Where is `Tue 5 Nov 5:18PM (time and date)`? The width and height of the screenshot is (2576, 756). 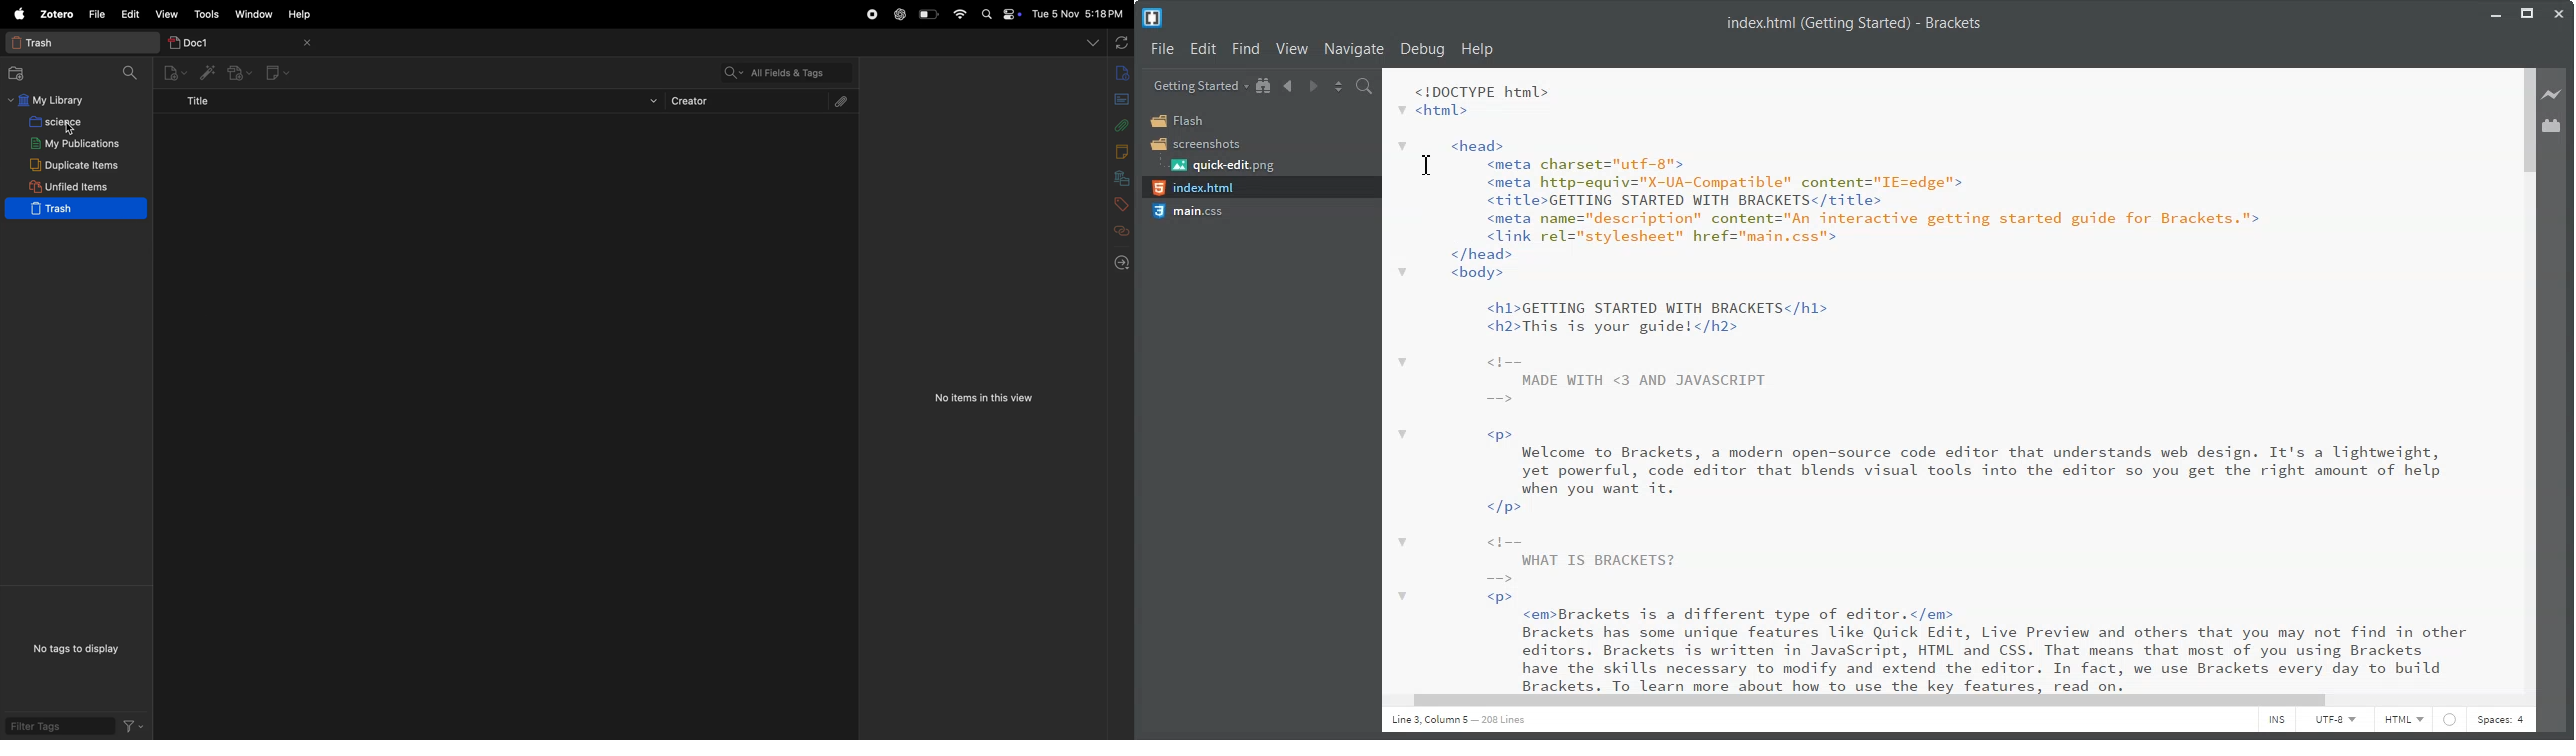 Tue 5 Nov 5:18PM (time and date) is located at coordinates (1080, 14).